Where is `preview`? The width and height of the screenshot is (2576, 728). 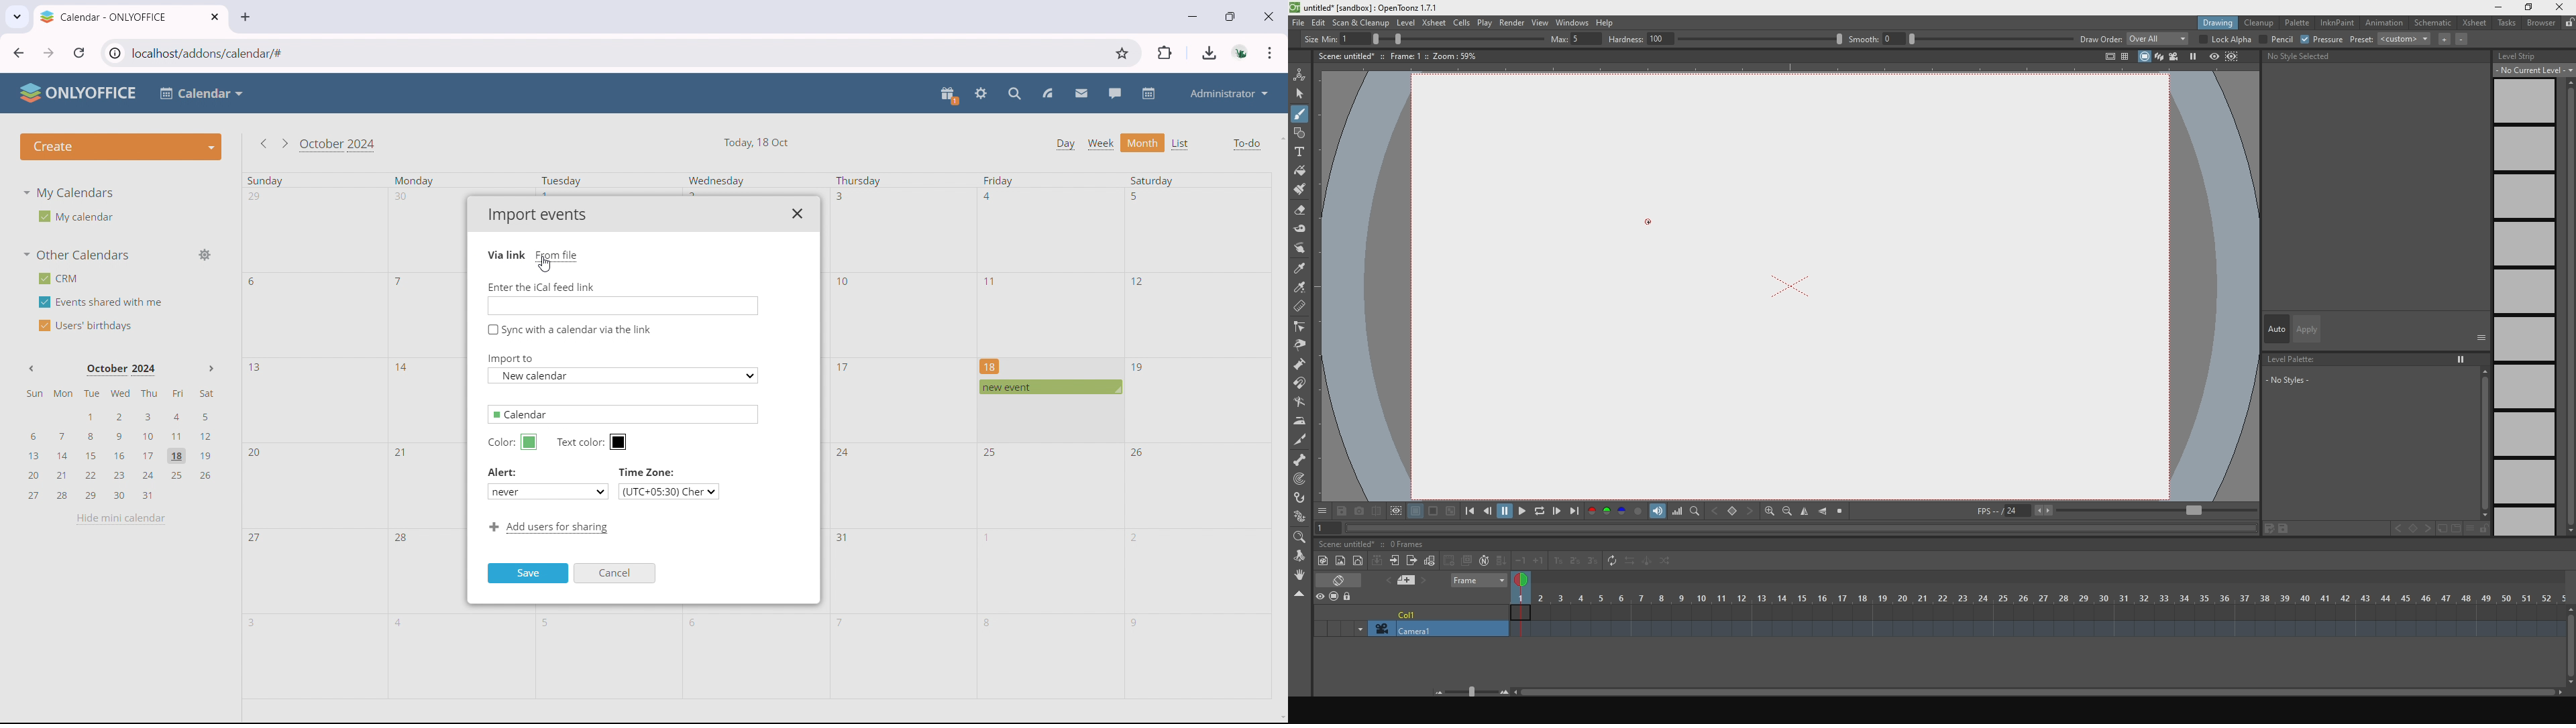 preview is located at coordinates (1322, 596).